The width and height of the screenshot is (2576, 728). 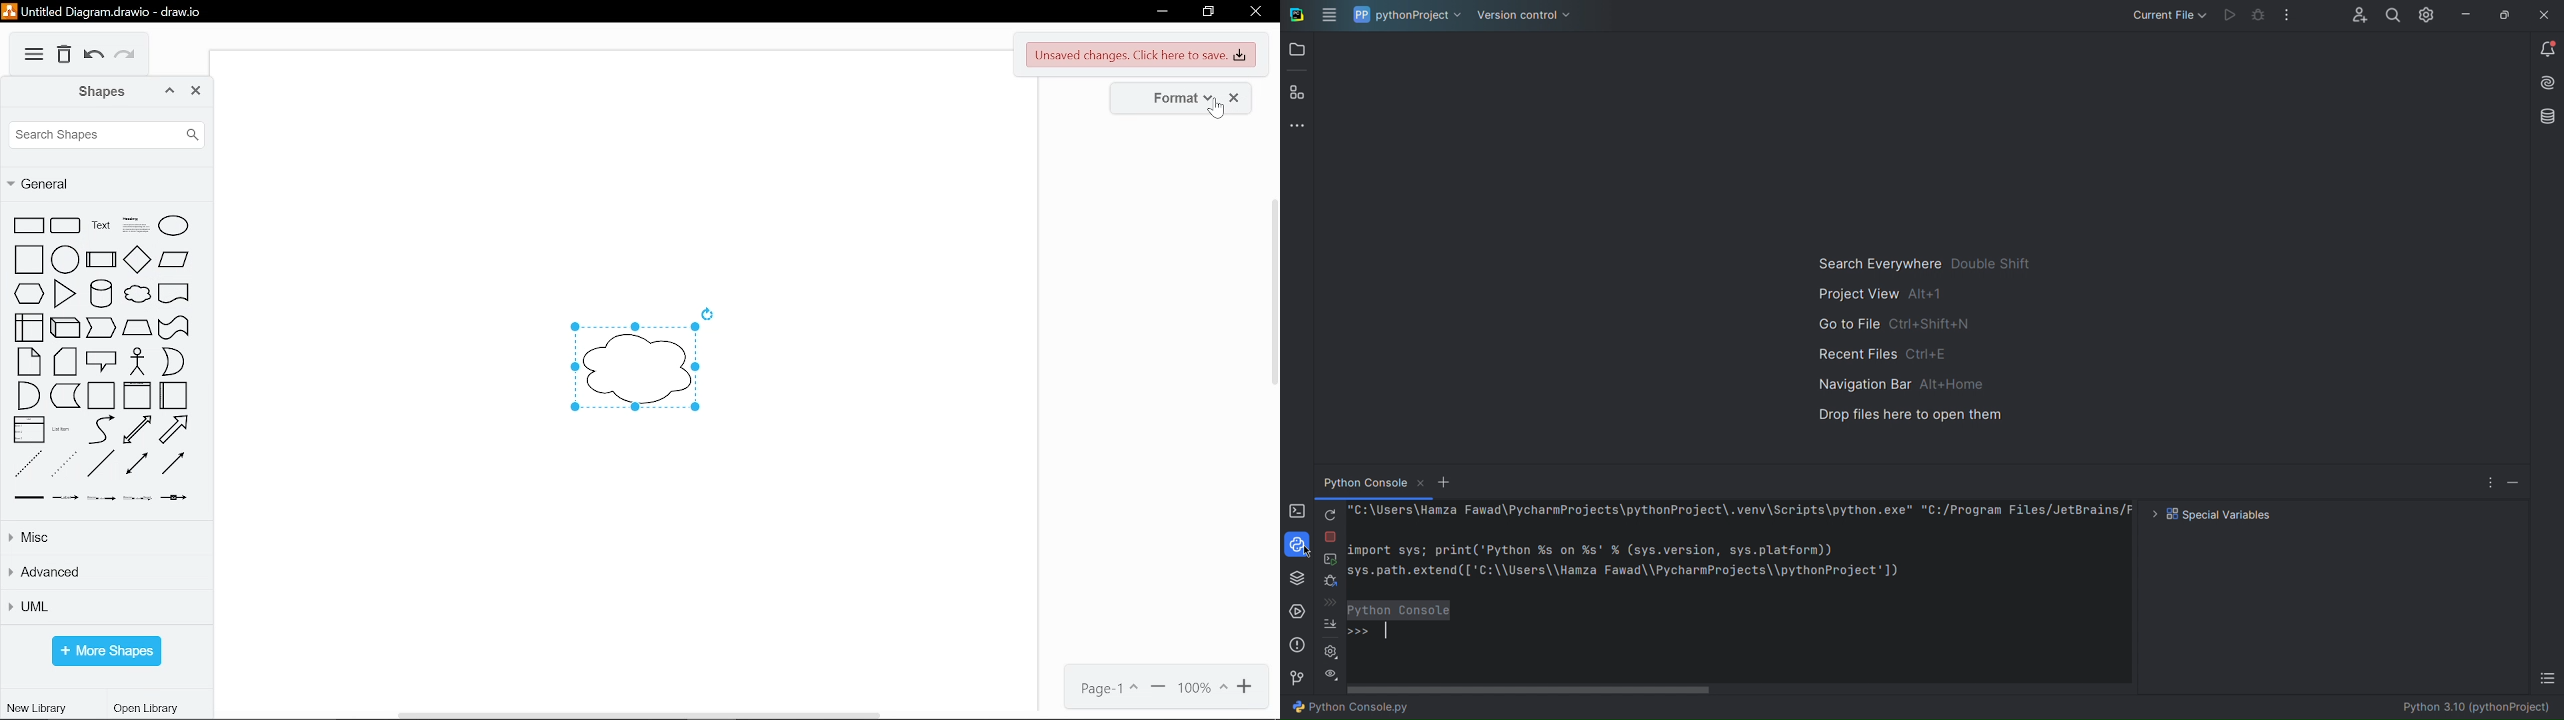 What do you see at coordinates (102, 328) in the screenshot?
I see `step` at bounding box center [102, 328].